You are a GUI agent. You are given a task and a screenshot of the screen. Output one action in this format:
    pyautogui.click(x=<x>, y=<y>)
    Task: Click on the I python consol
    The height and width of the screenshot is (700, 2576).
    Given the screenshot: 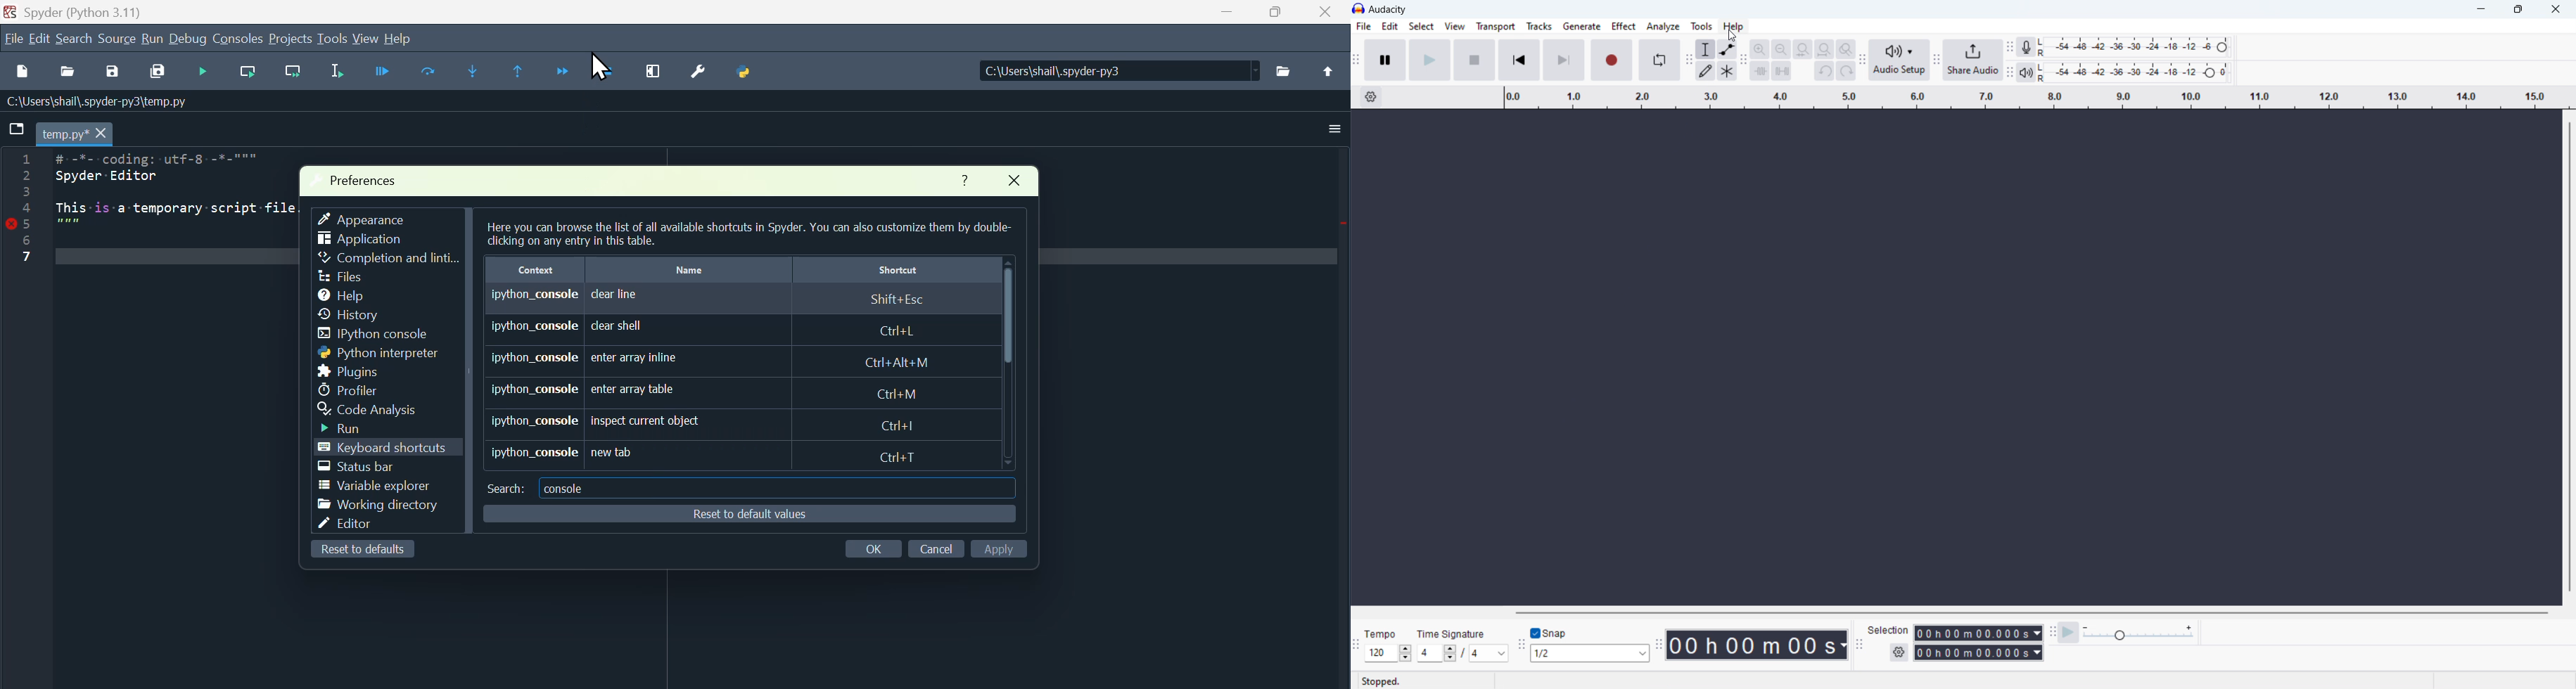 What is the action you would take?
    pyautogui.click(x=368, y=335)
    